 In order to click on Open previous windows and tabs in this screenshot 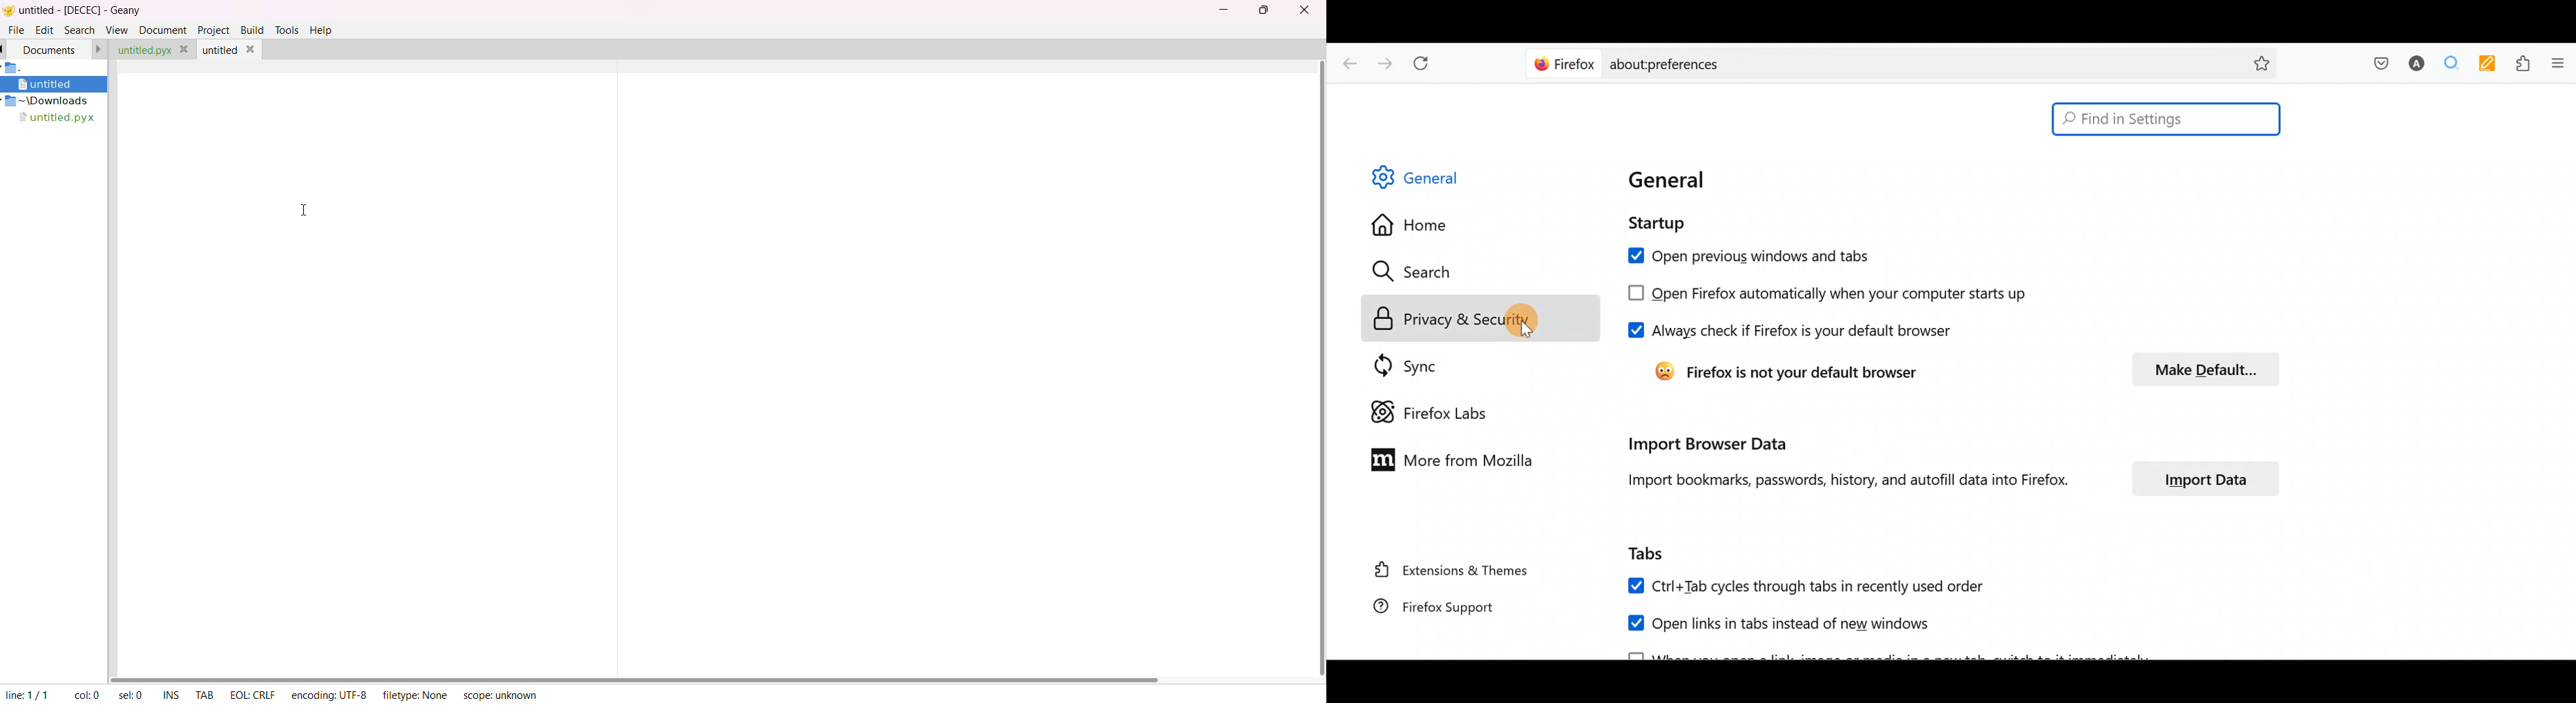, I will do `click(1755, 256)`.